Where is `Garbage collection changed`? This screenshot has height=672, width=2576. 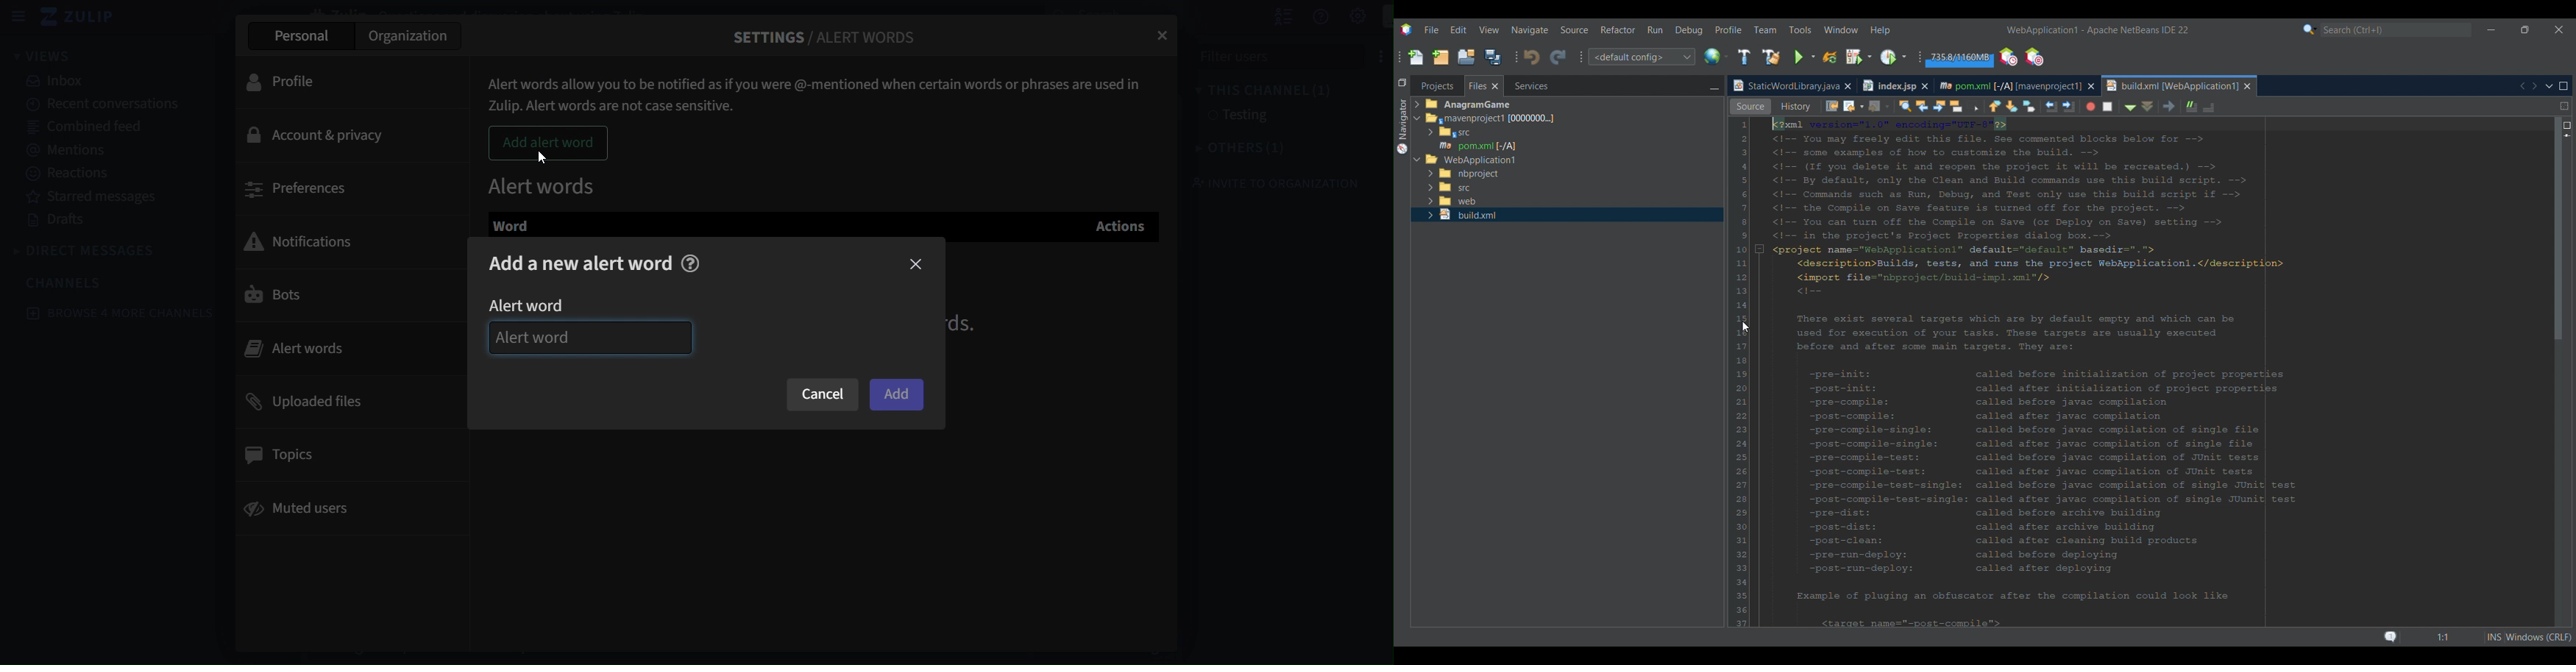
Garbage collection changed is located at coordinates (1960, 58).